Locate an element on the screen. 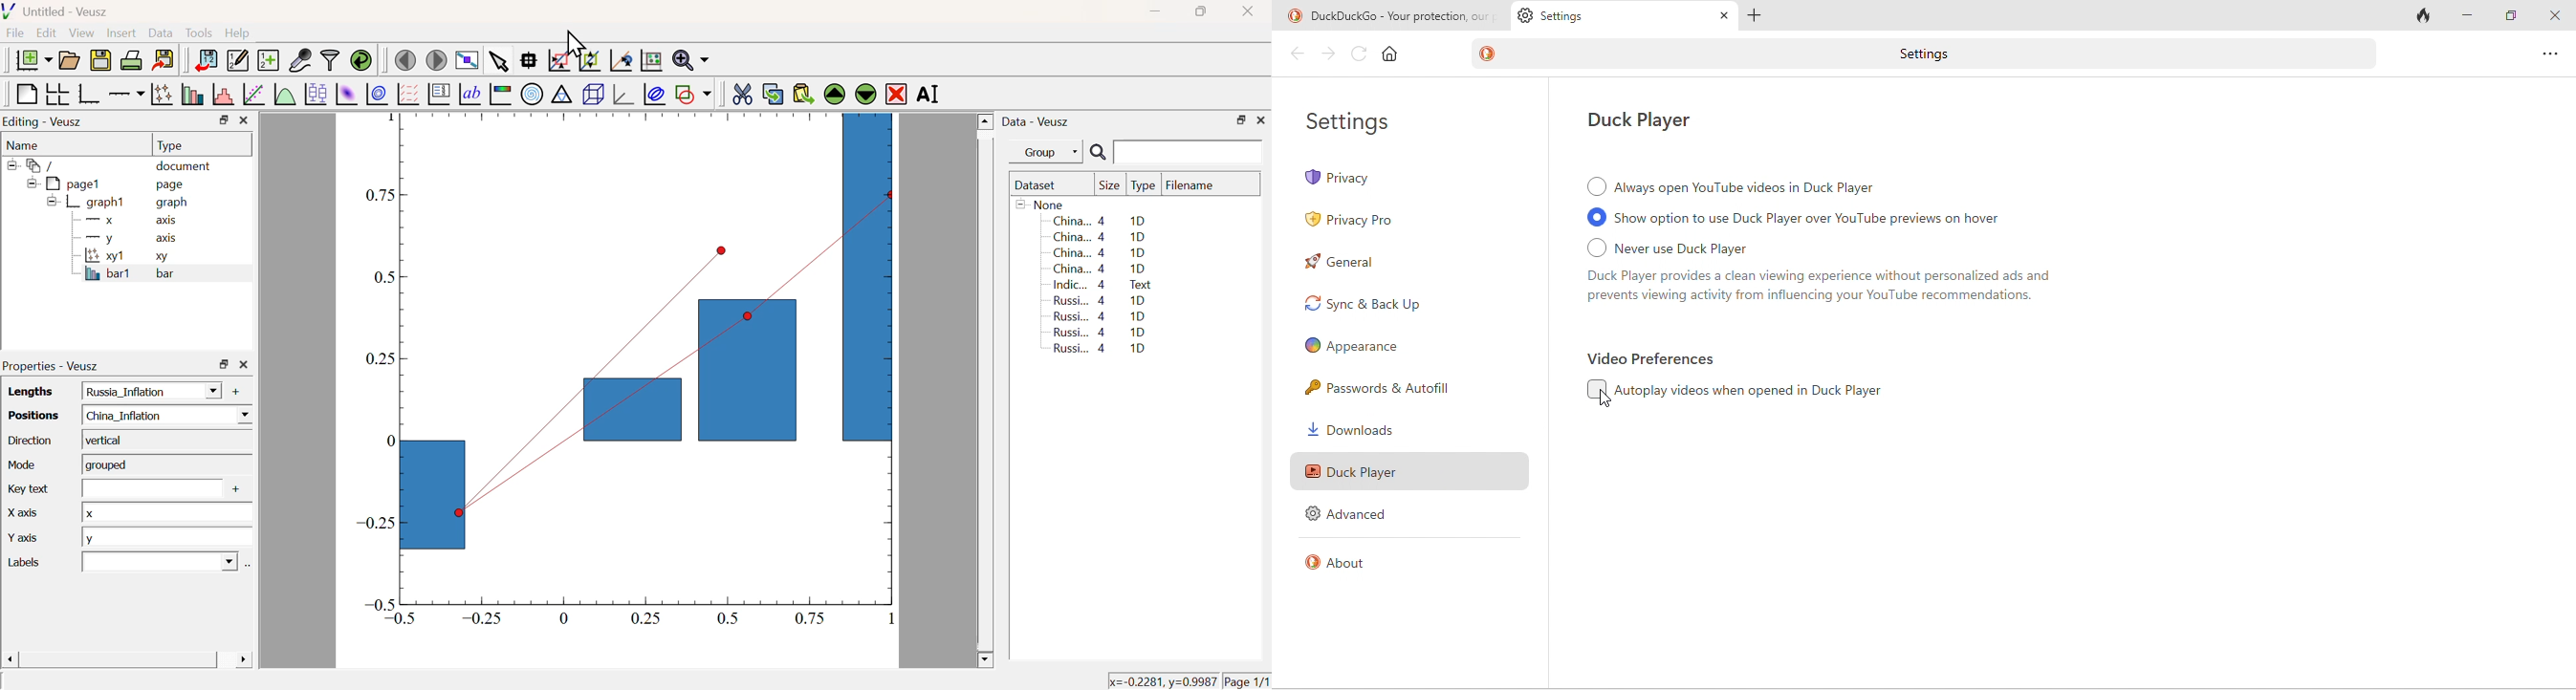 This screenshot has height=700, width=2576. Page 1/1 is located at coordinates (1246, 681).